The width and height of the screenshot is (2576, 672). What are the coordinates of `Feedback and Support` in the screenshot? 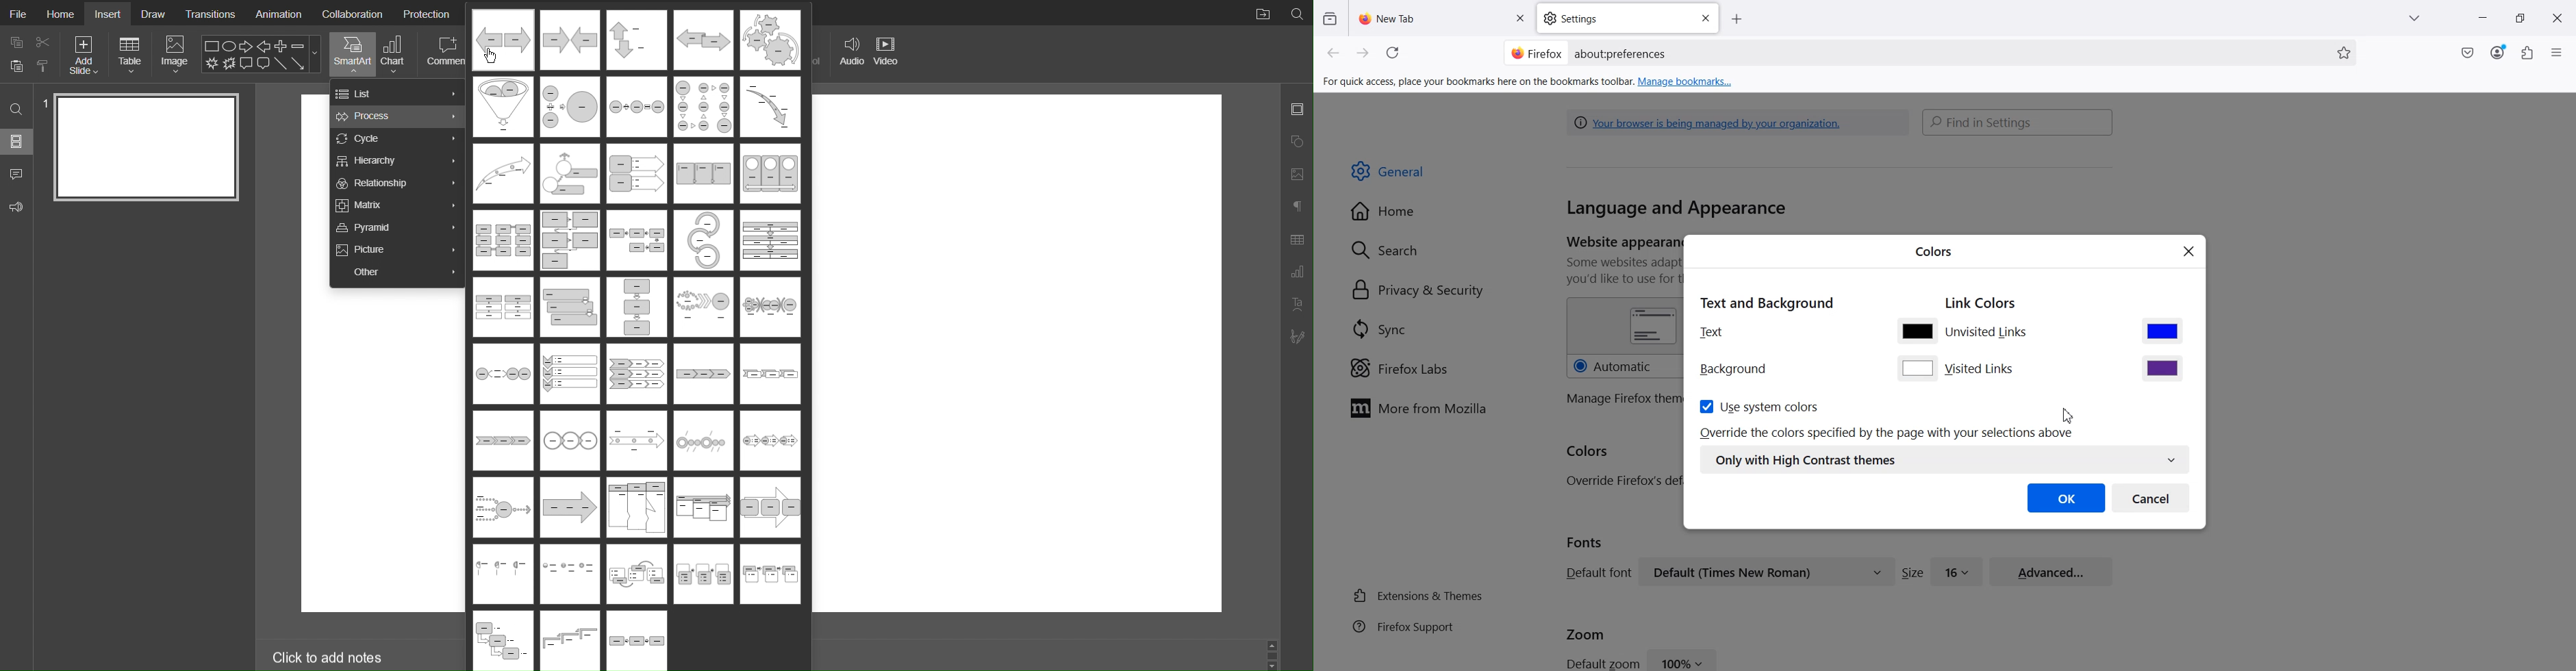 It's located at (17, 205).